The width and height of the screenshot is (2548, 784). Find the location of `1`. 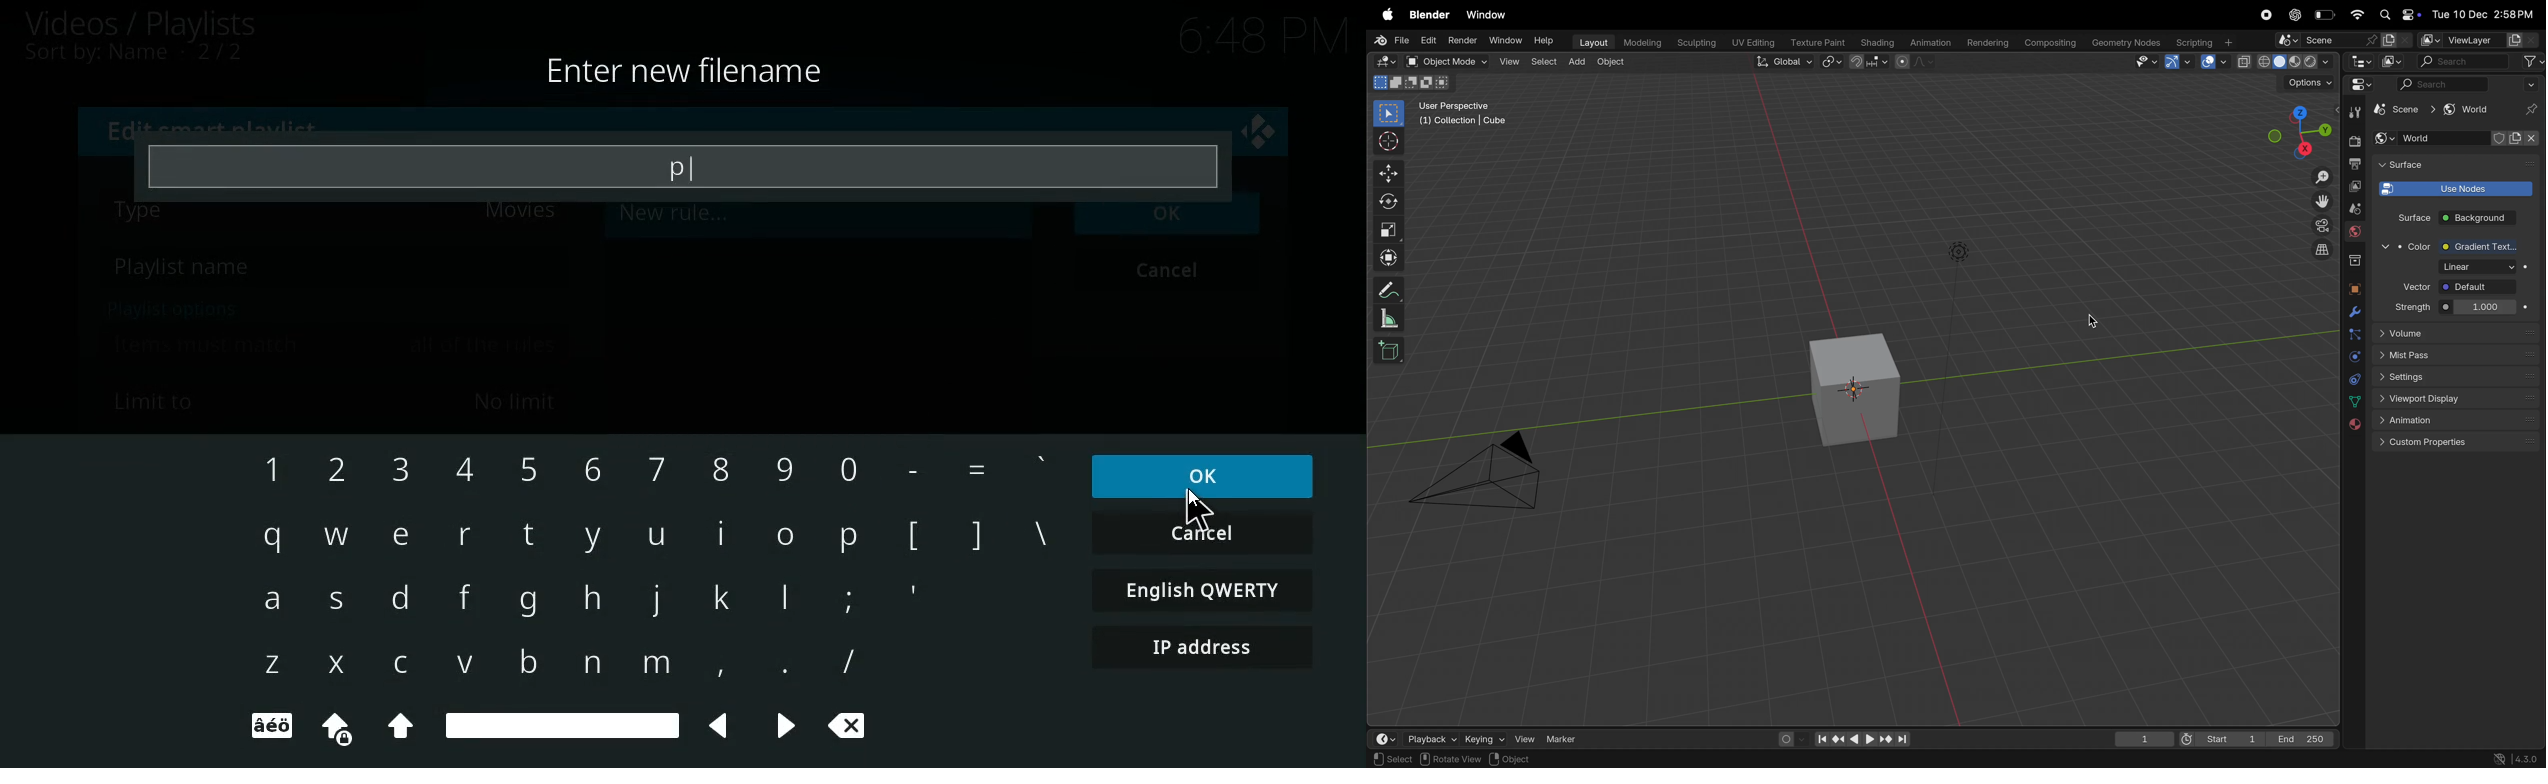

1 is located at coordinates (267, 470).